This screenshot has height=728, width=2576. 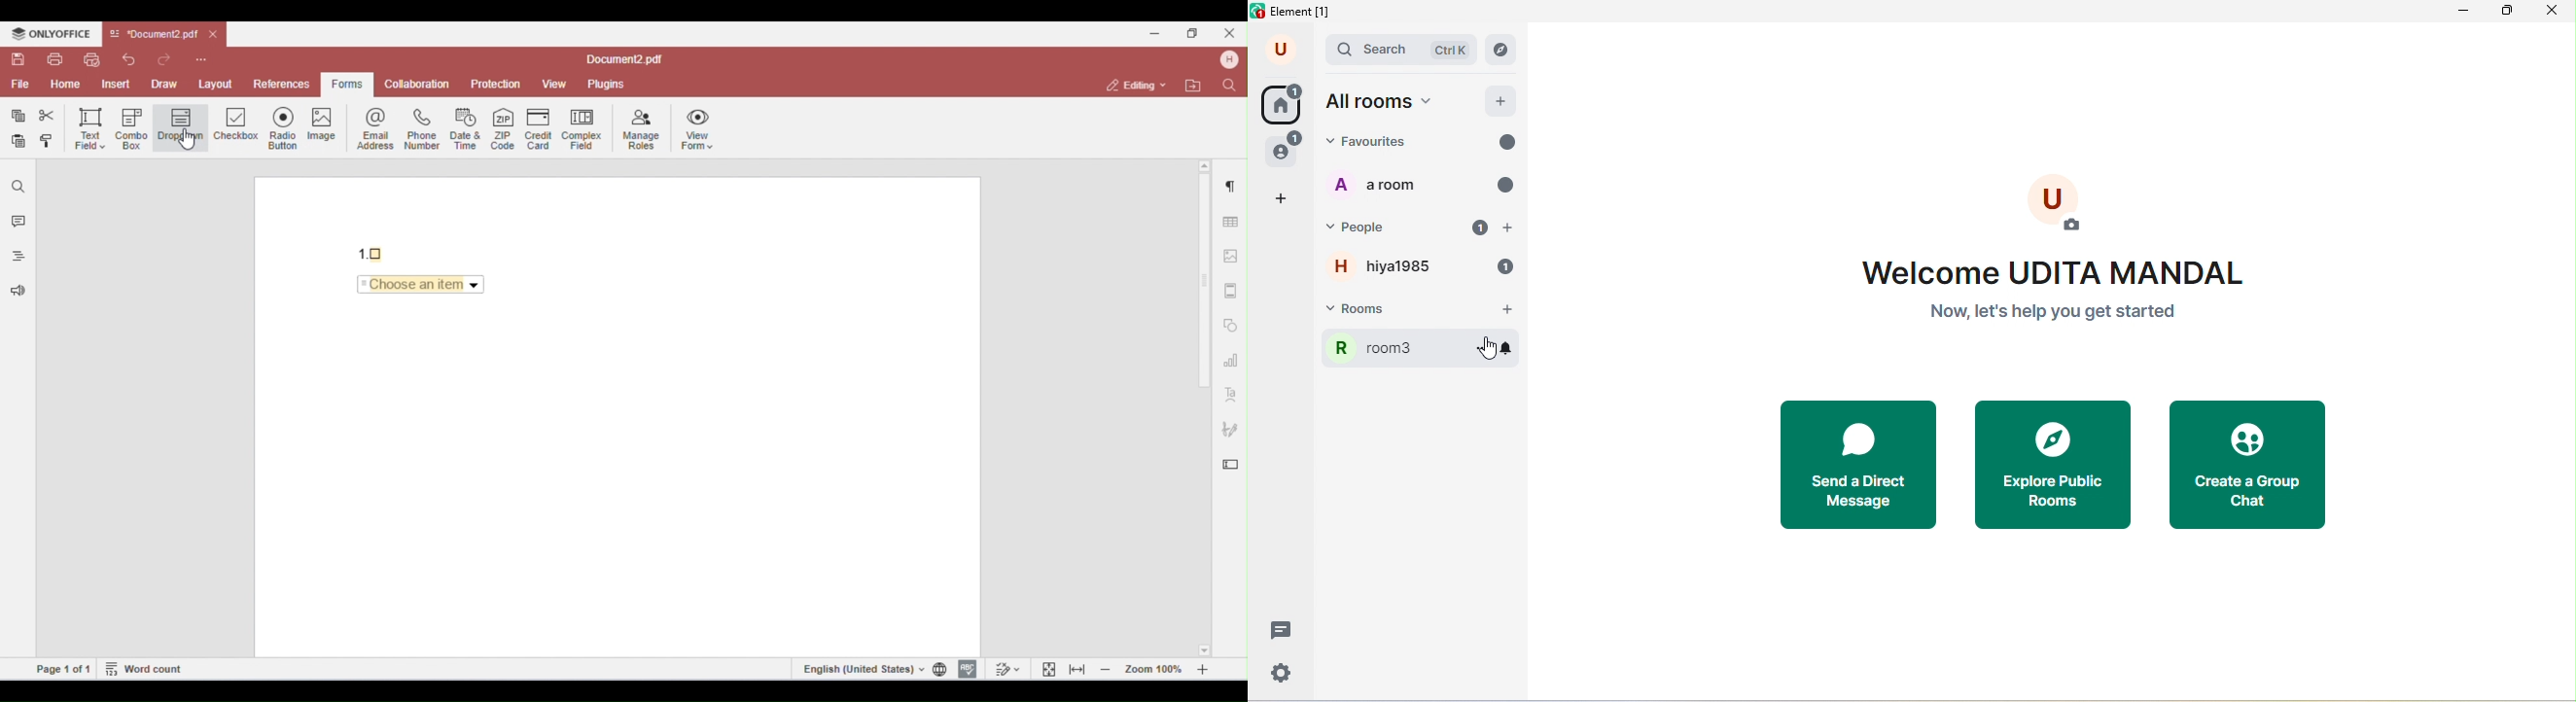 I want to click on notifications, so click(x=1504, y=346).